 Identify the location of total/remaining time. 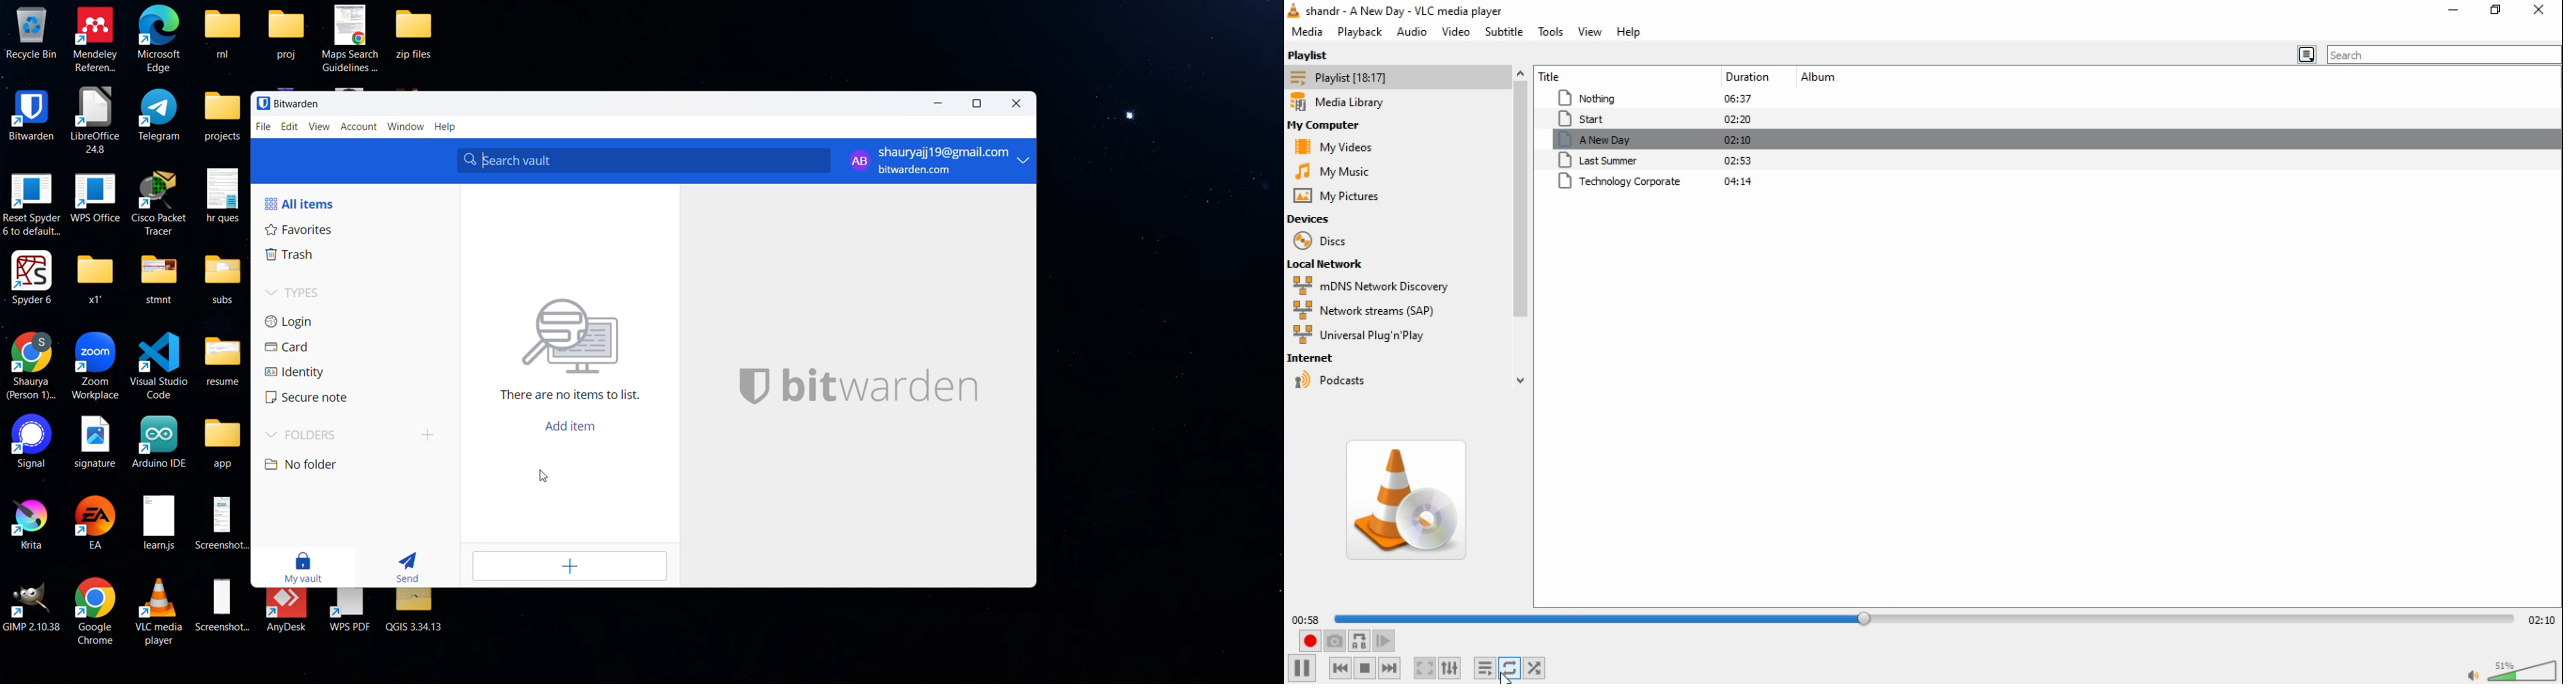
(2541, 617).